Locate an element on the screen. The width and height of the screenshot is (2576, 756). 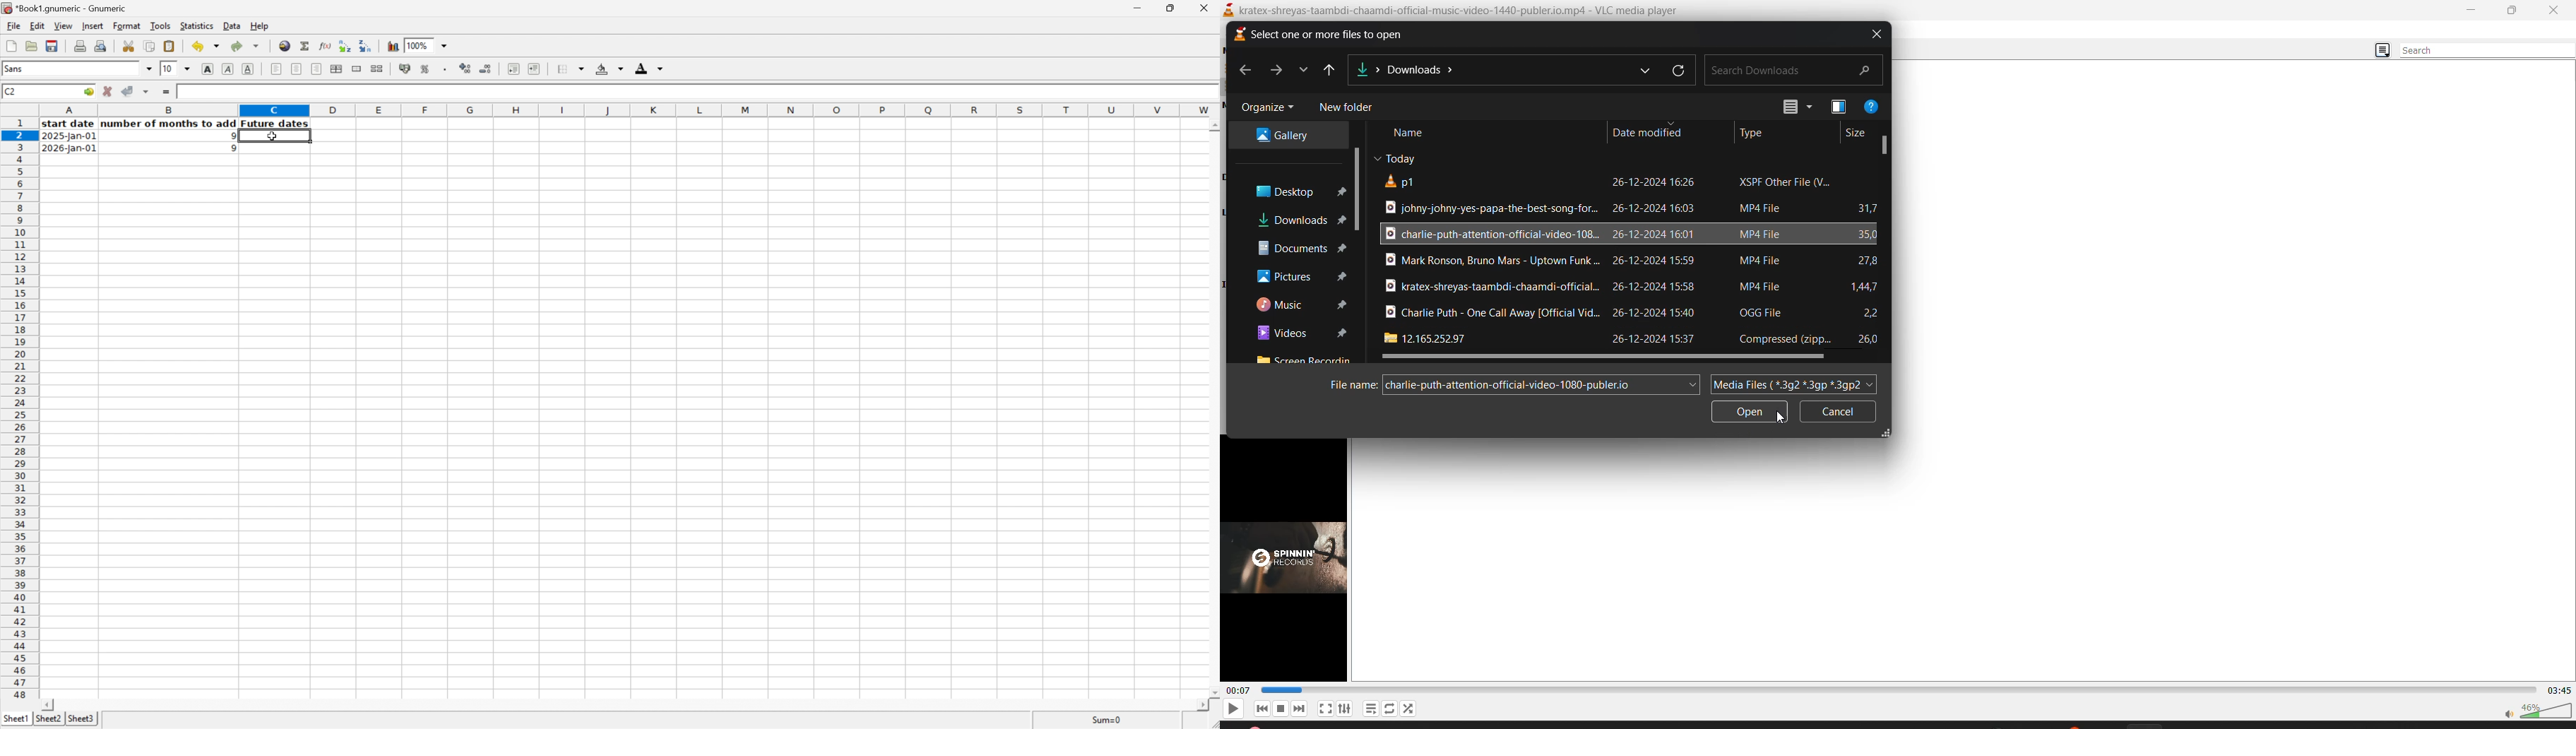
Background is located at coordinates (610, 68).